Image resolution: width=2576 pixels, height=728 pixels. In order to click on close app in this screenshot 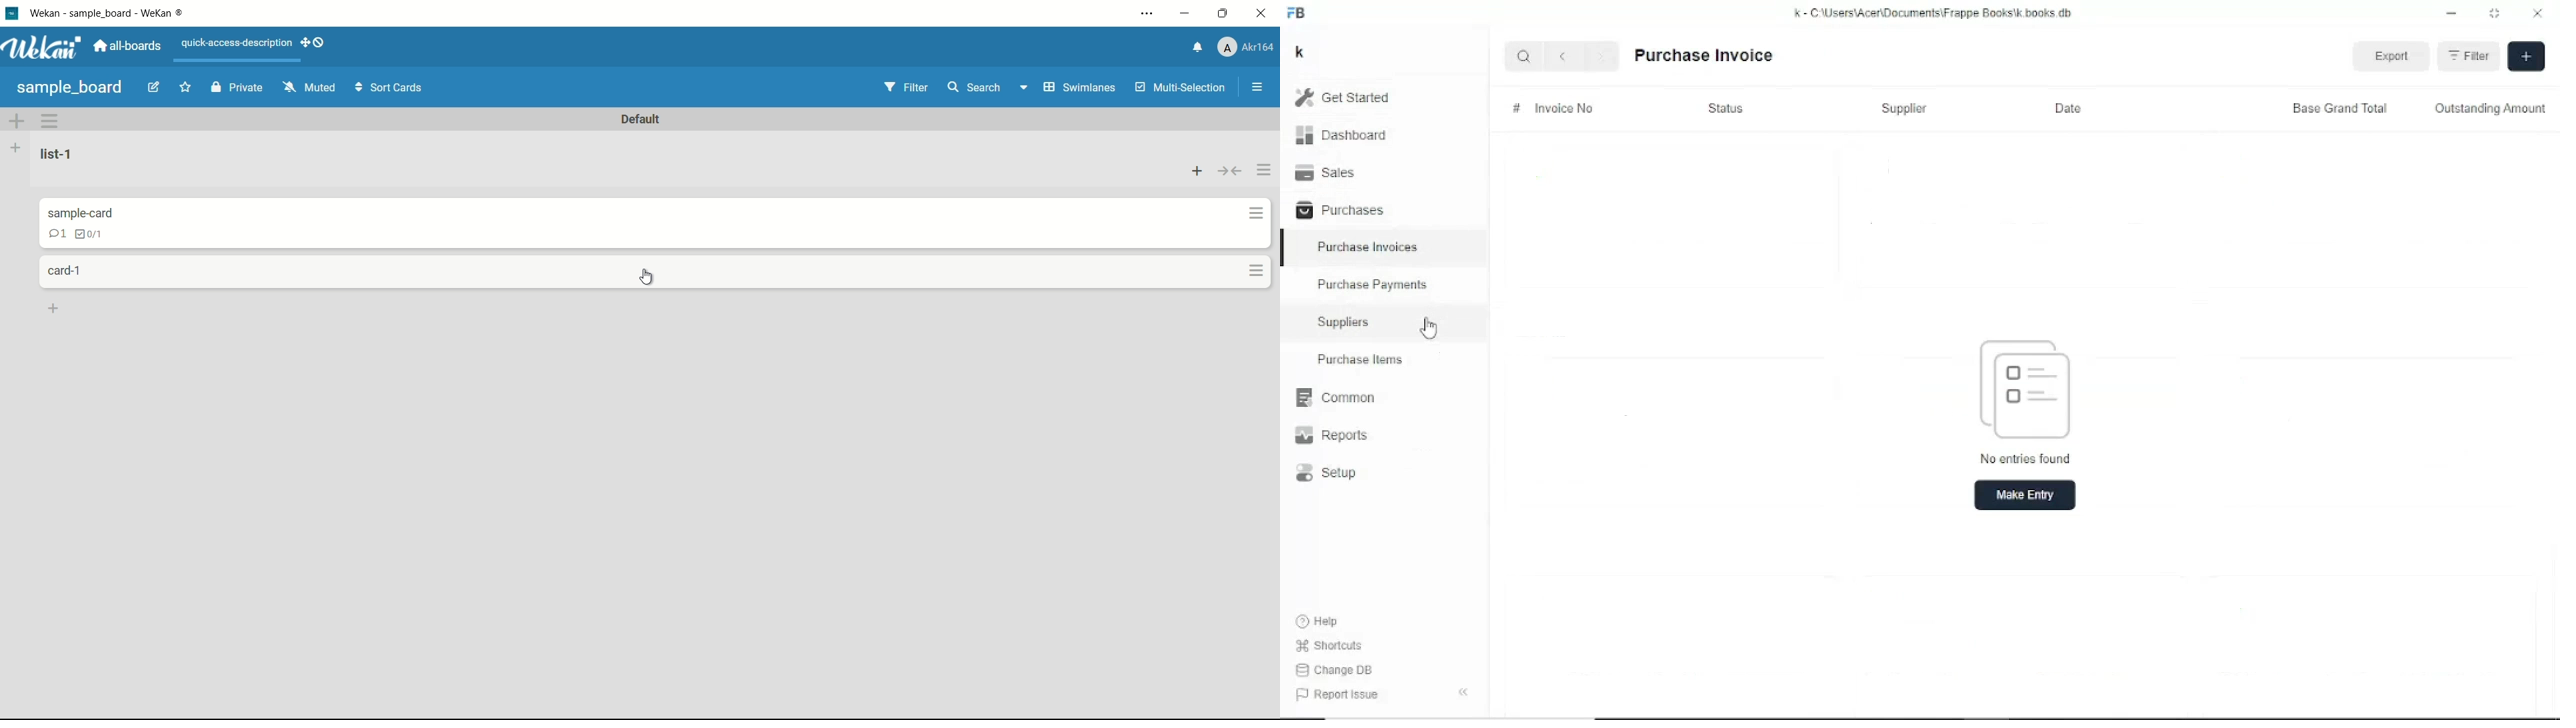, I will do `click(1261, 15)`.